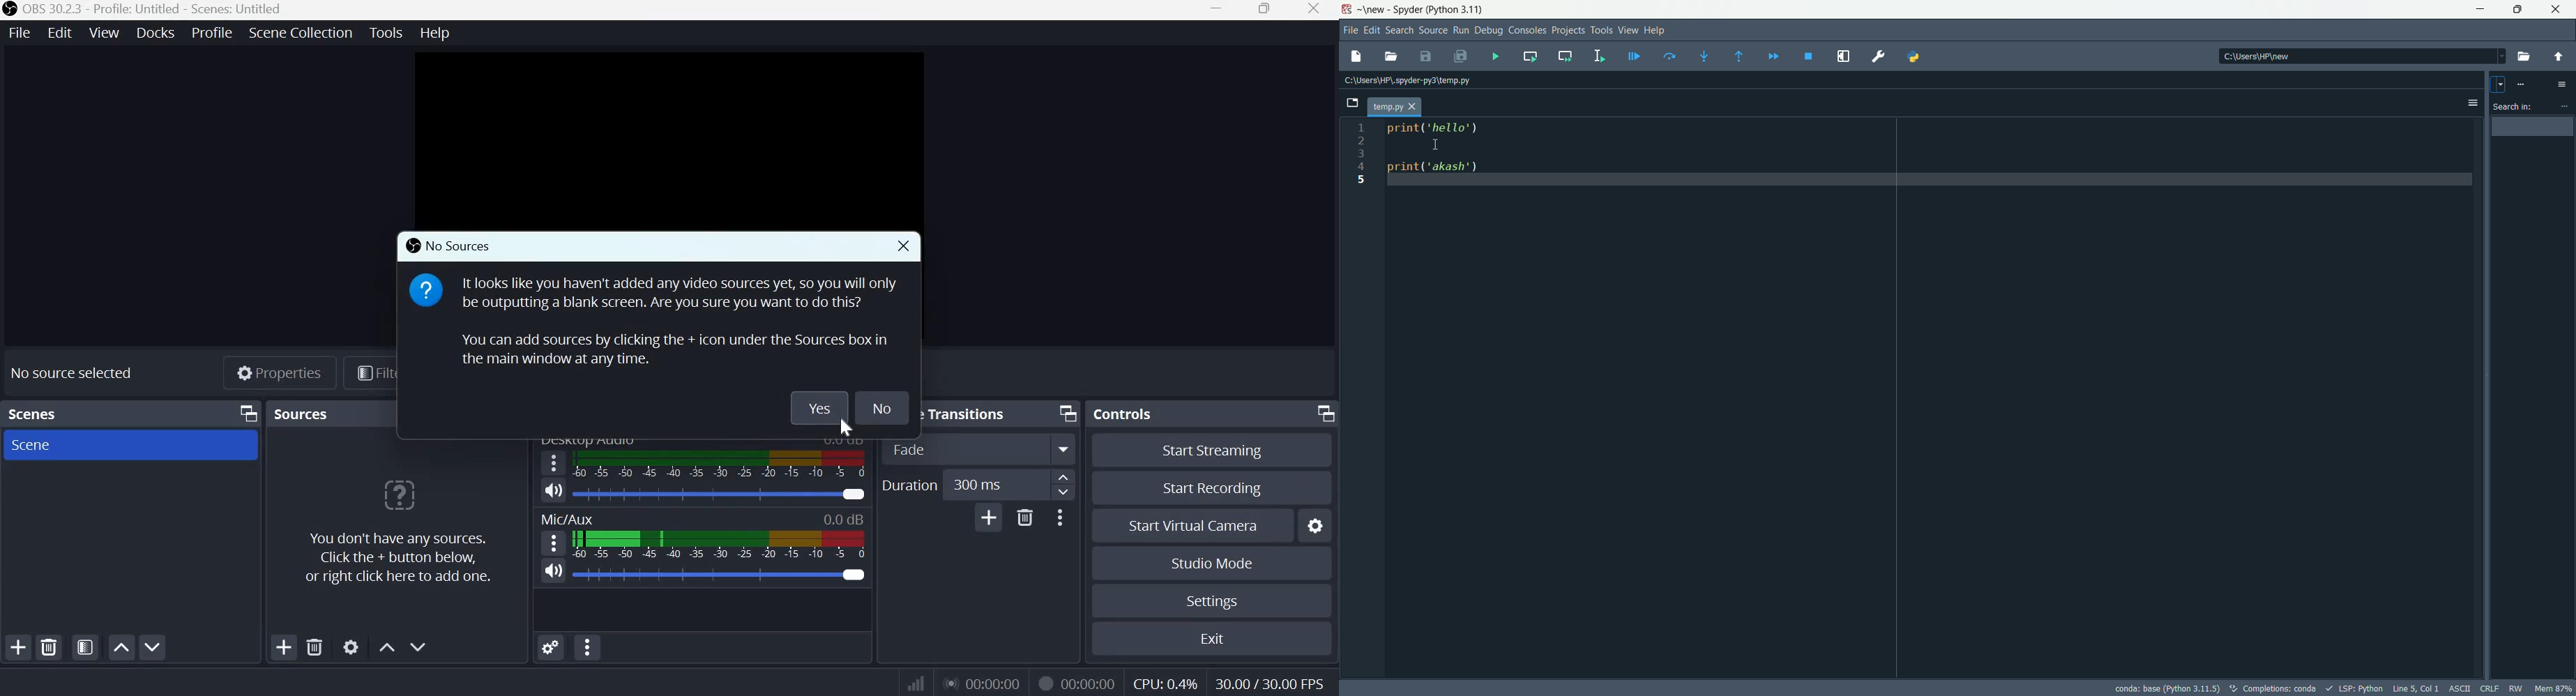  What do you see at coordinates (386, 33) in the screenshot?
I see `Tools` at bounding box center [386, 33].